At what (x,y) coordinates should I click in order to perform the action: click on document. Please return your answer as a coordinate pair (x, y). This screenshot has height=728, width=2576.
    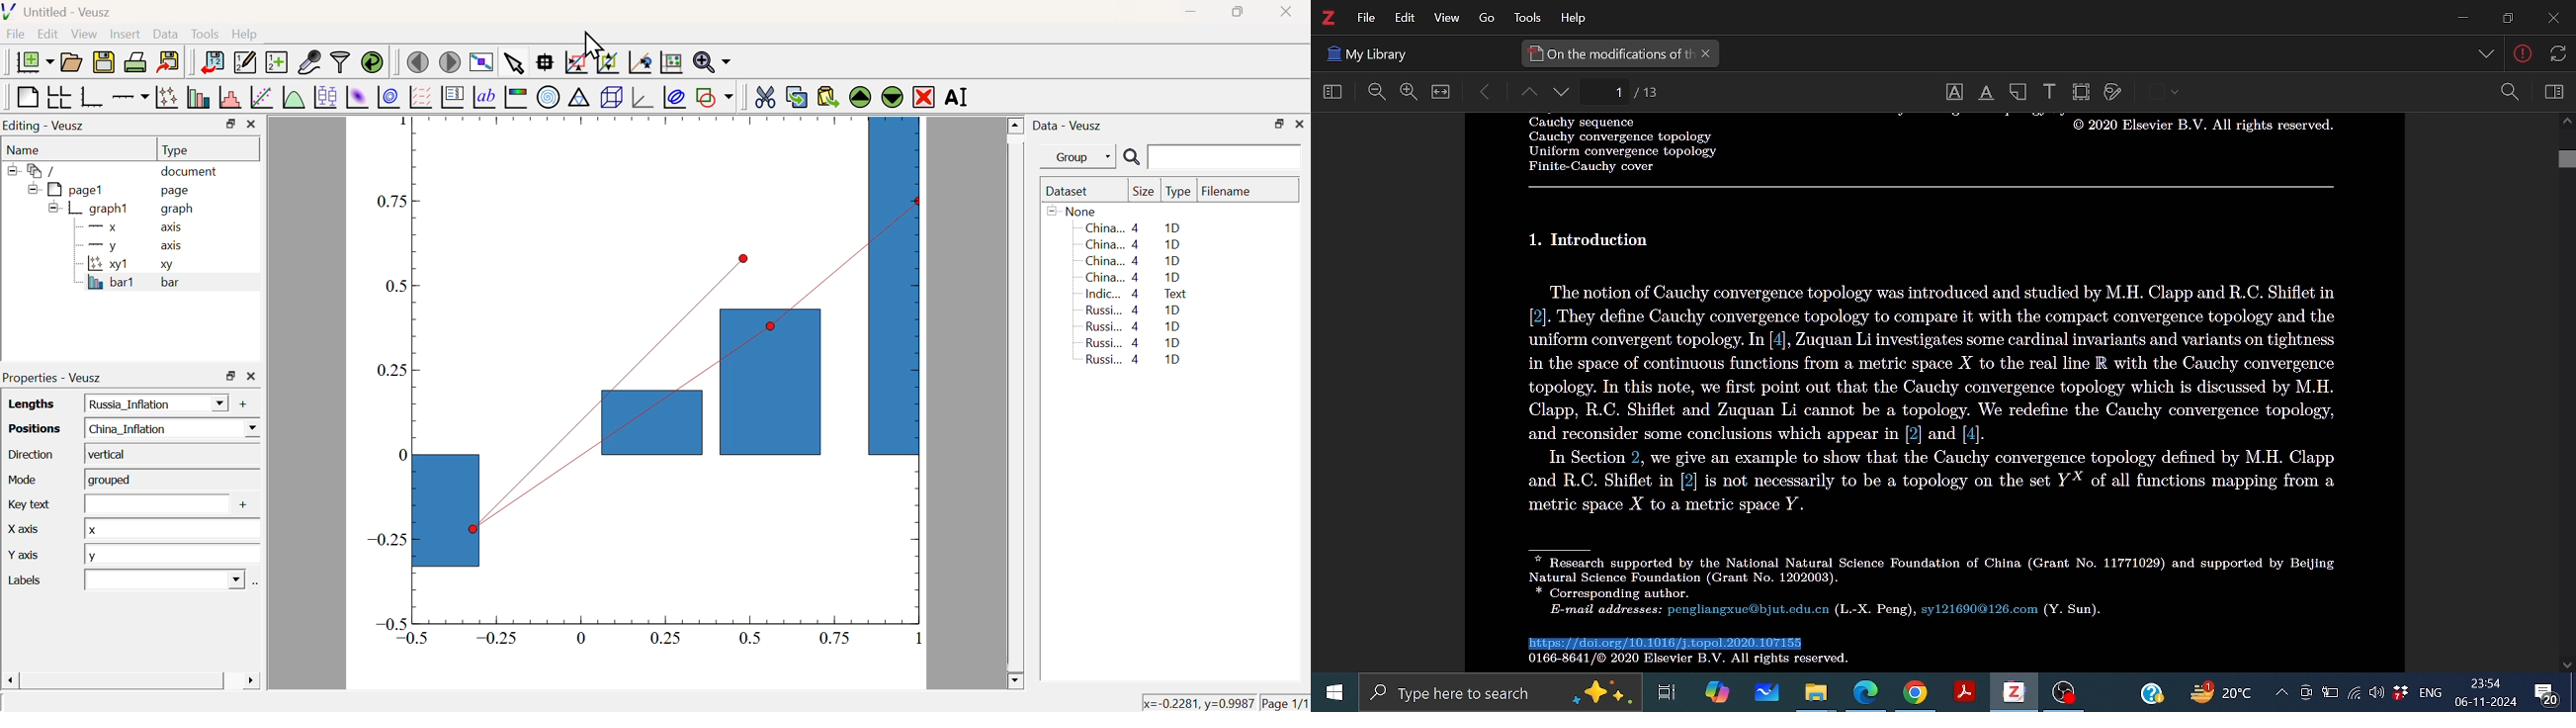
    Looking at the image, I should click on (190, 173).